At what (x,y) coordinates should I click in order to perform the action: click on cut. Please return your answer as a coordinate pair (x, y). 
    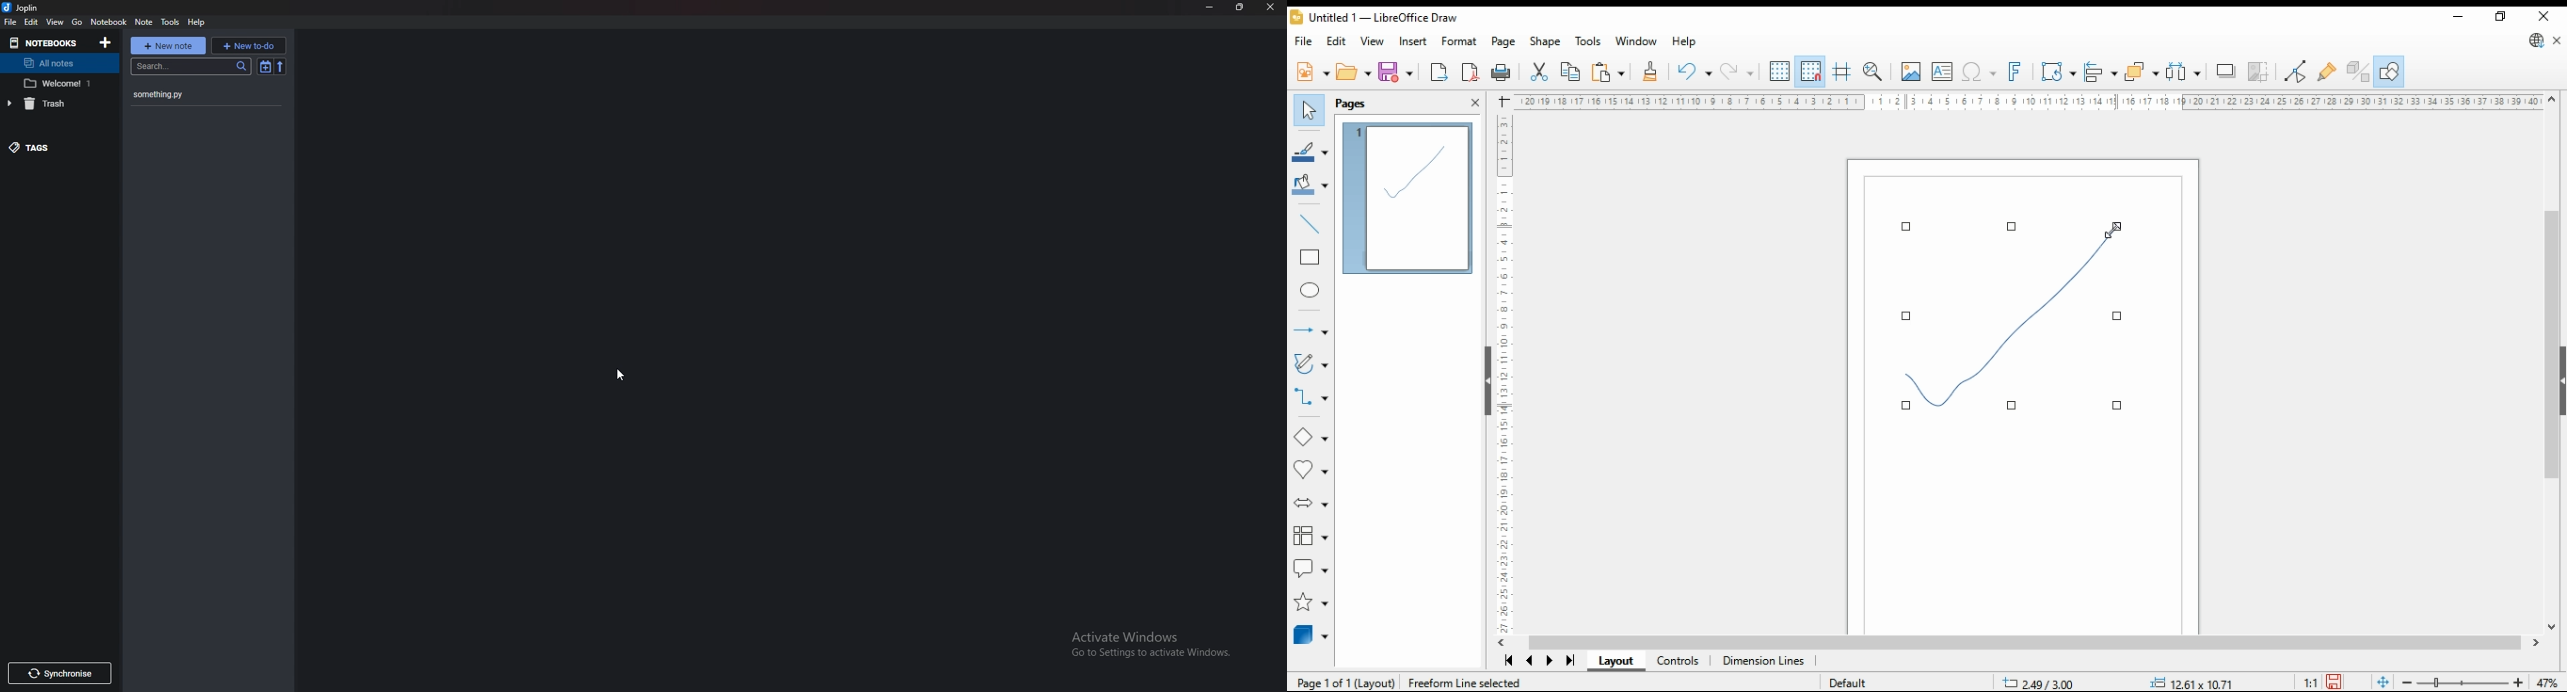
    Looking at the image, I should click on (1540, 71).